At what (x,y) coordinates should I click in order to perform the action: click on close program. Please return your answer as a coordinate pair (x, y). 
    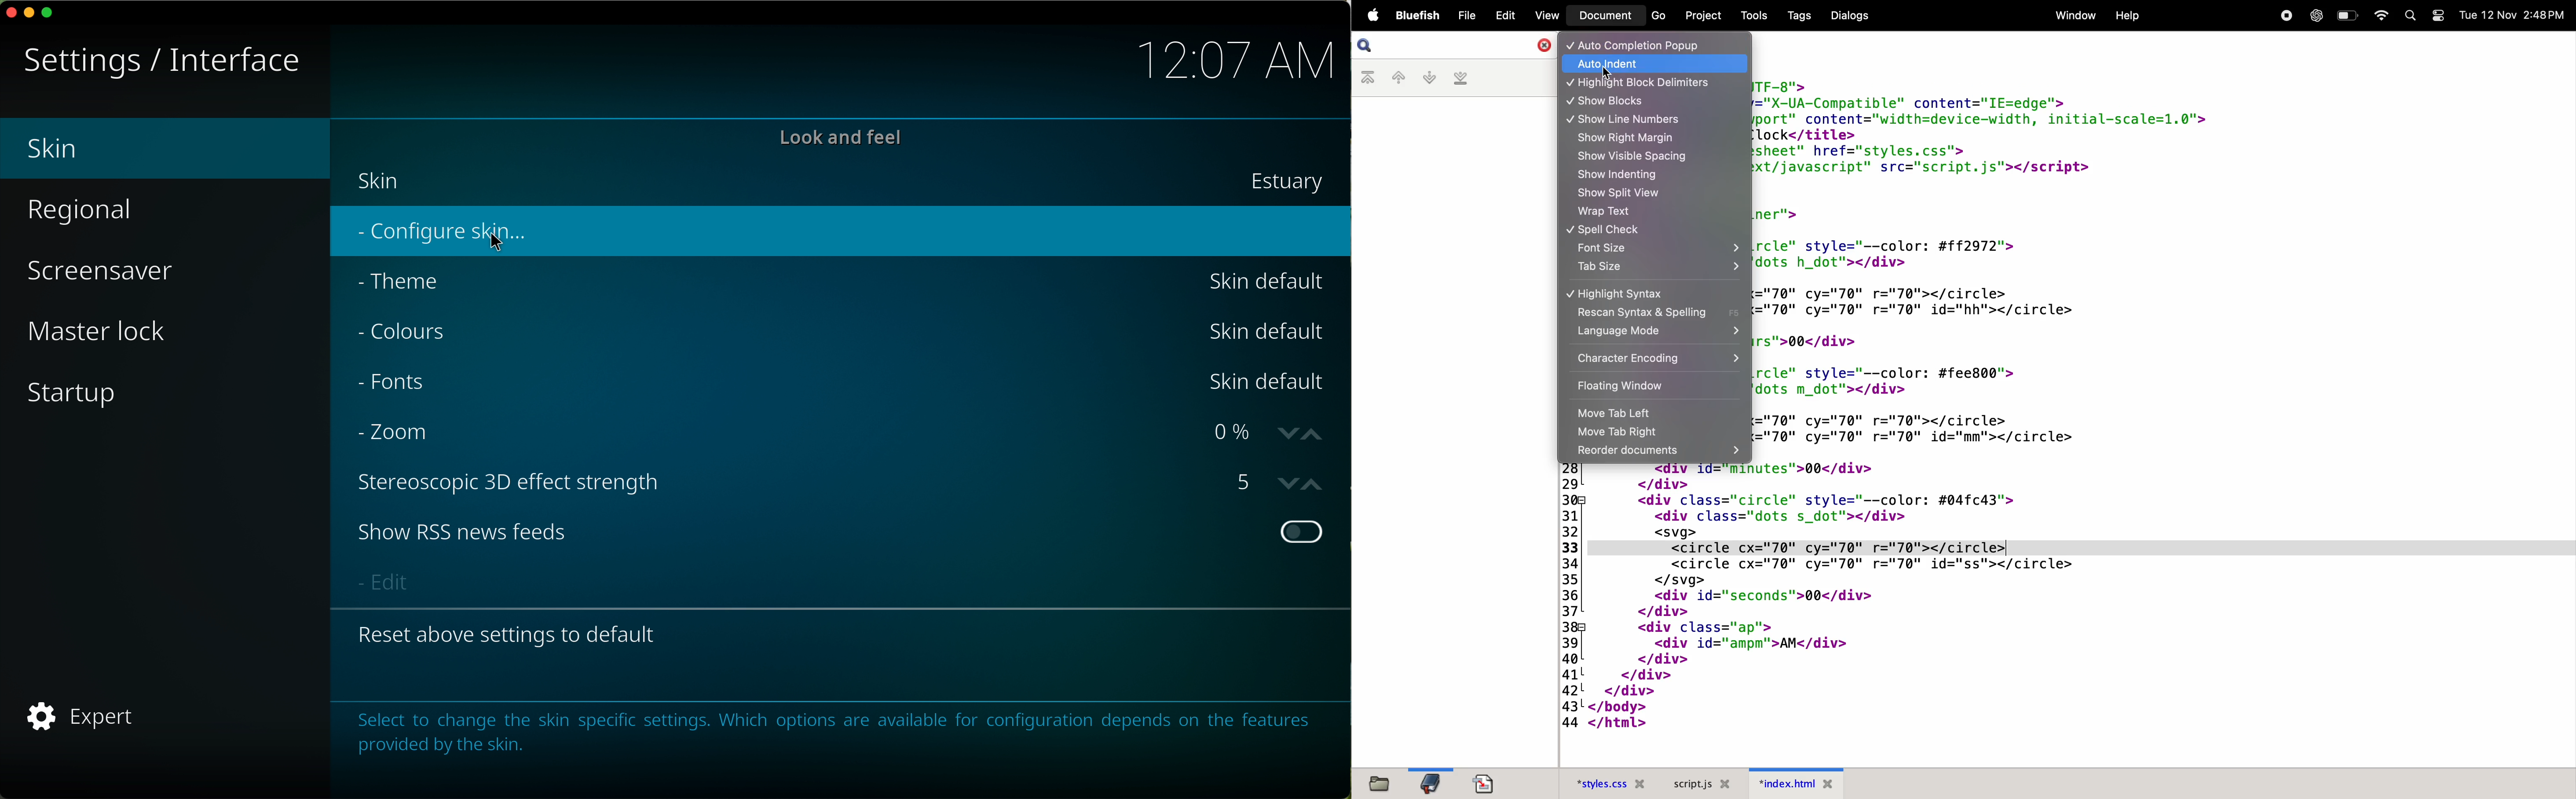
    Looking at the image, I should click on (9, 14).